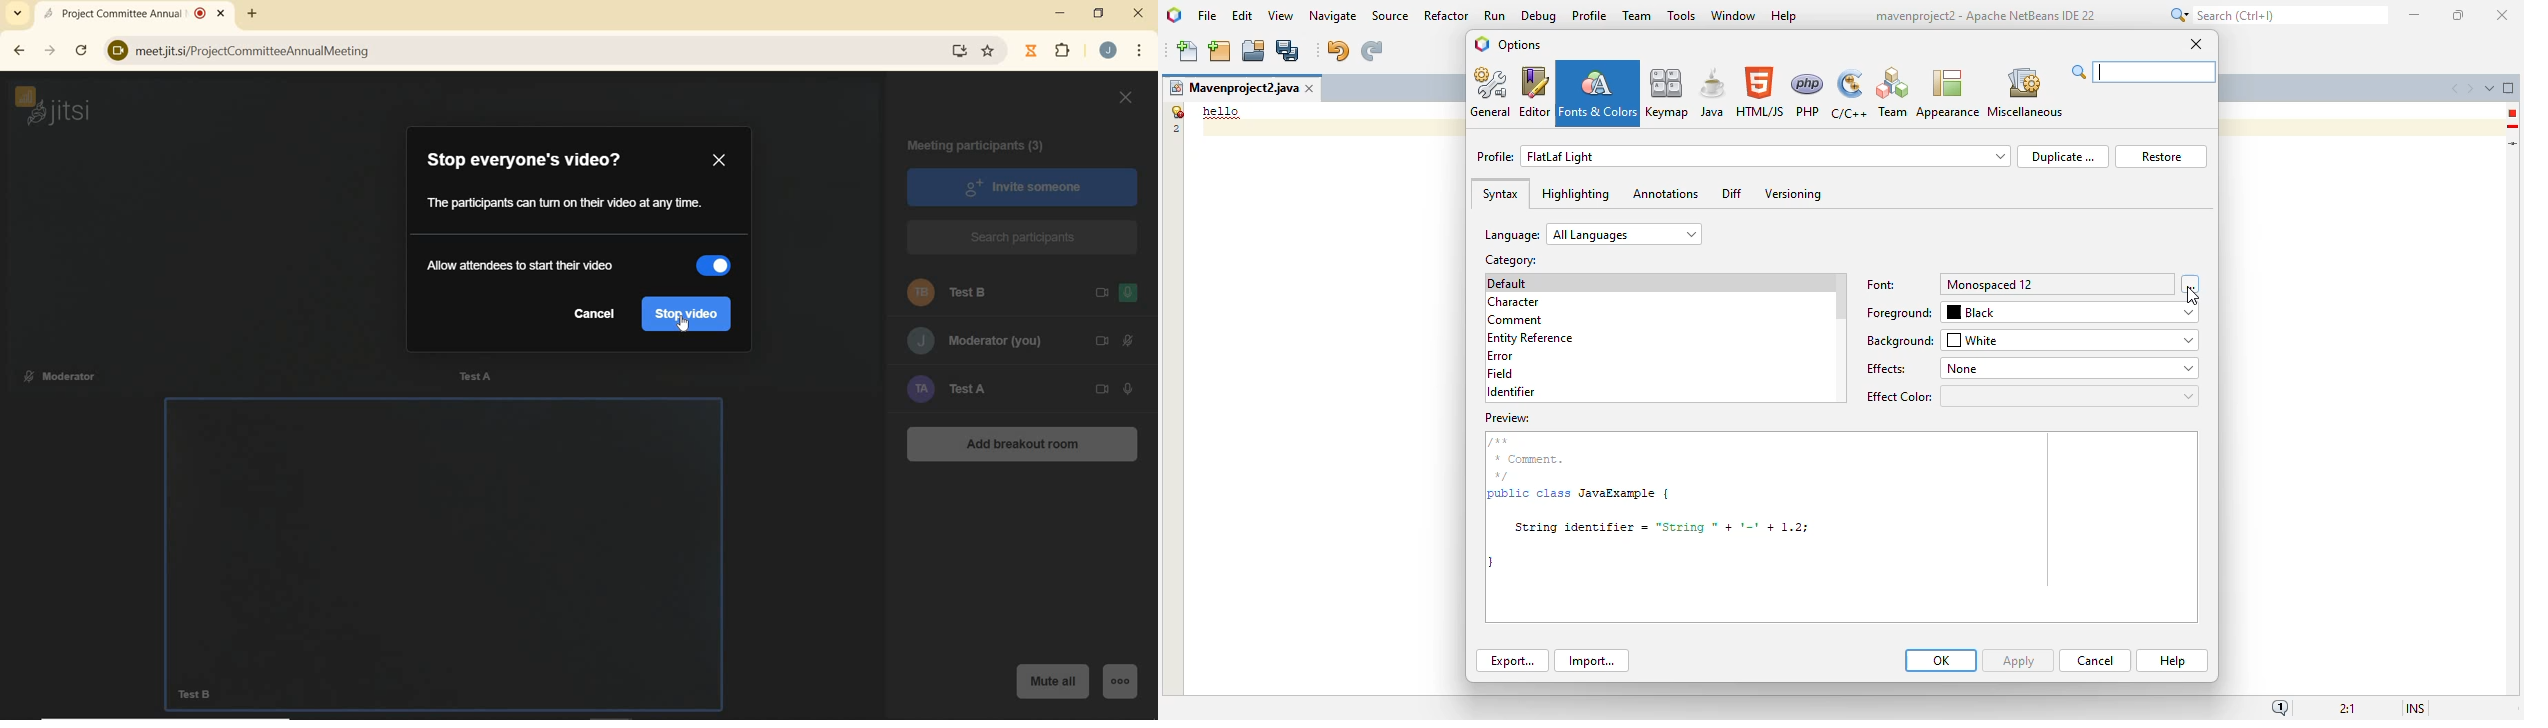 The image size is (2548, 728). What do you see at coordinates (713, 267) in the screenshot?
I see `slider` at bounding box center [713, 267].